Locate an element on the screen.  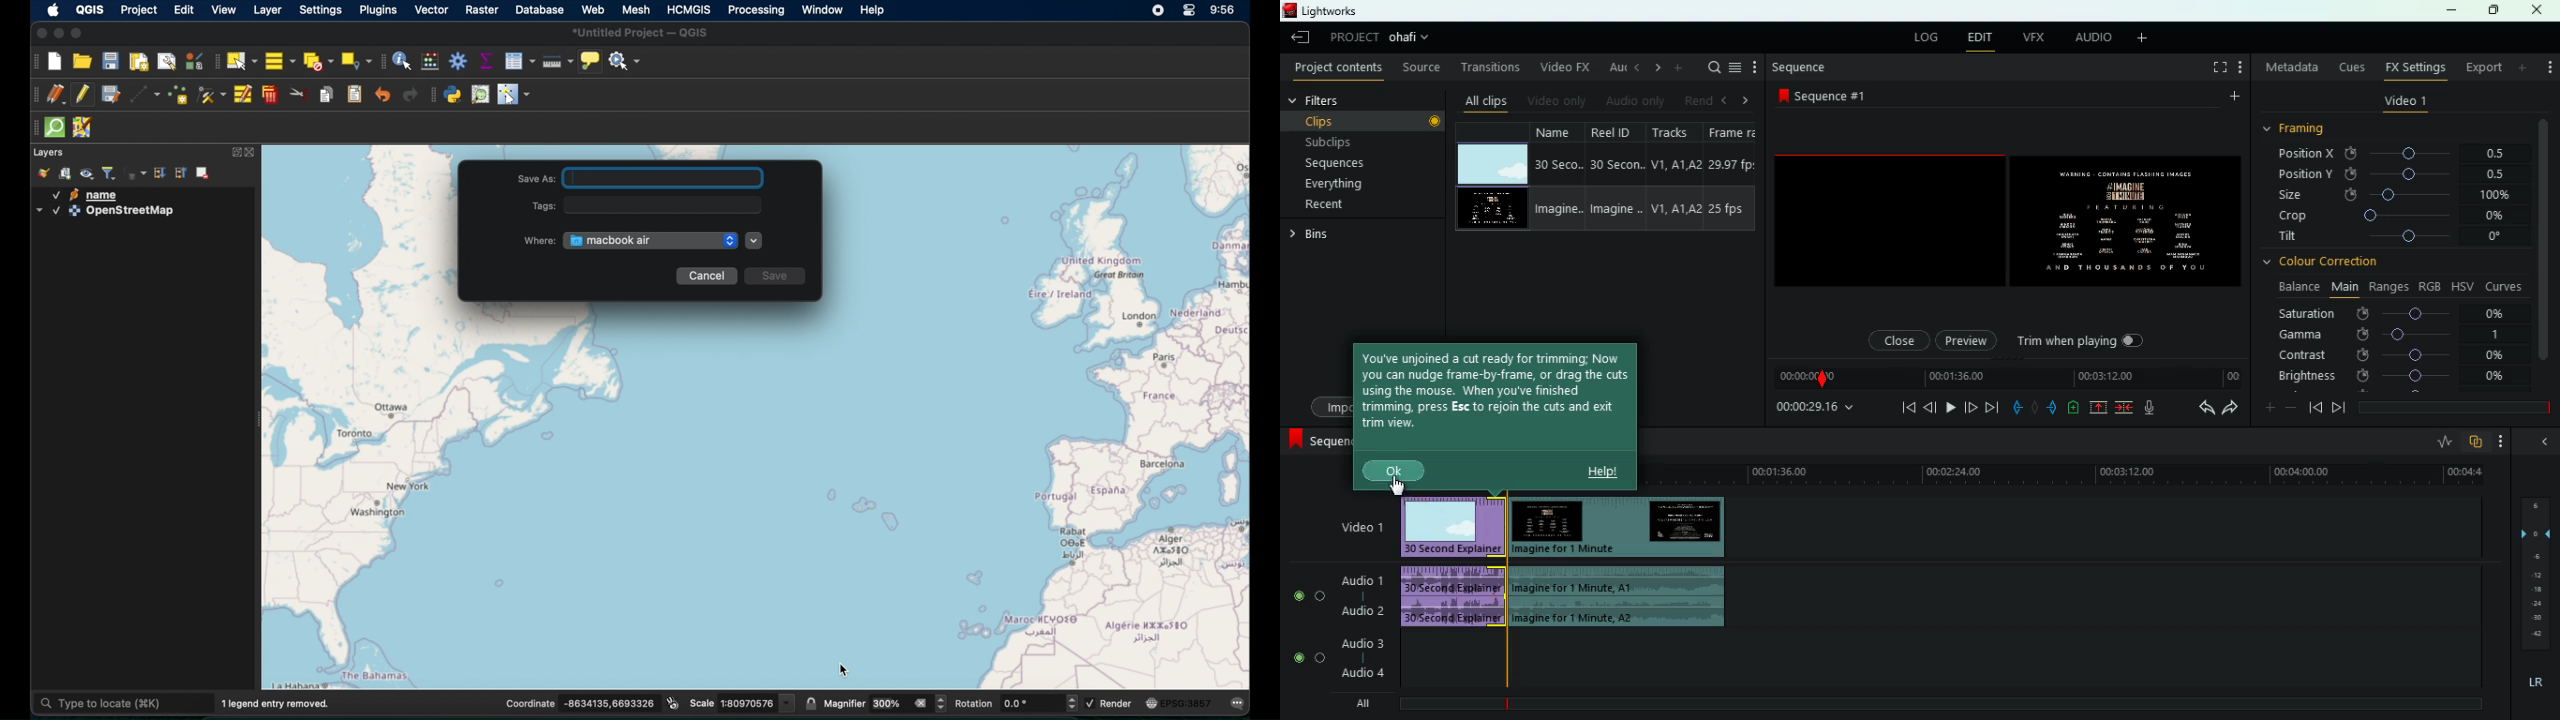
close is located at coordinates (2538, 10).